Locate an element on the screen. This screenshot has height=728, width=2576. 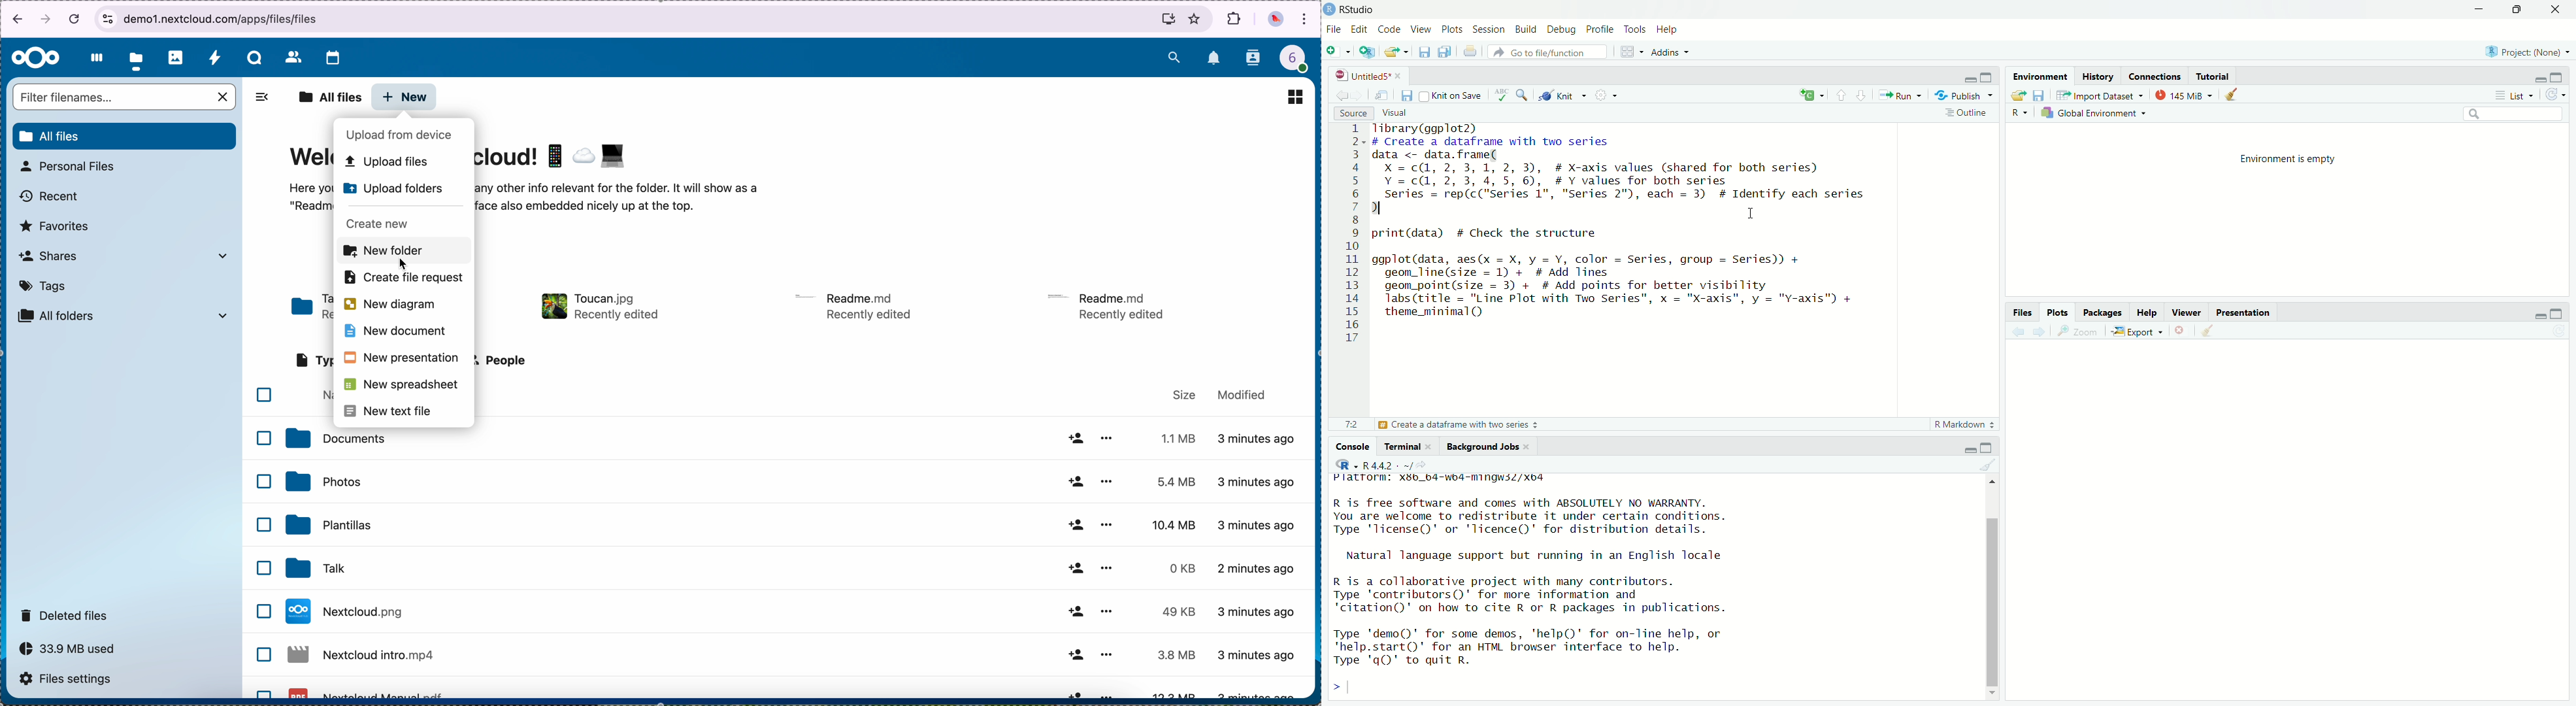
more options is located at coordinates (1105, 523).